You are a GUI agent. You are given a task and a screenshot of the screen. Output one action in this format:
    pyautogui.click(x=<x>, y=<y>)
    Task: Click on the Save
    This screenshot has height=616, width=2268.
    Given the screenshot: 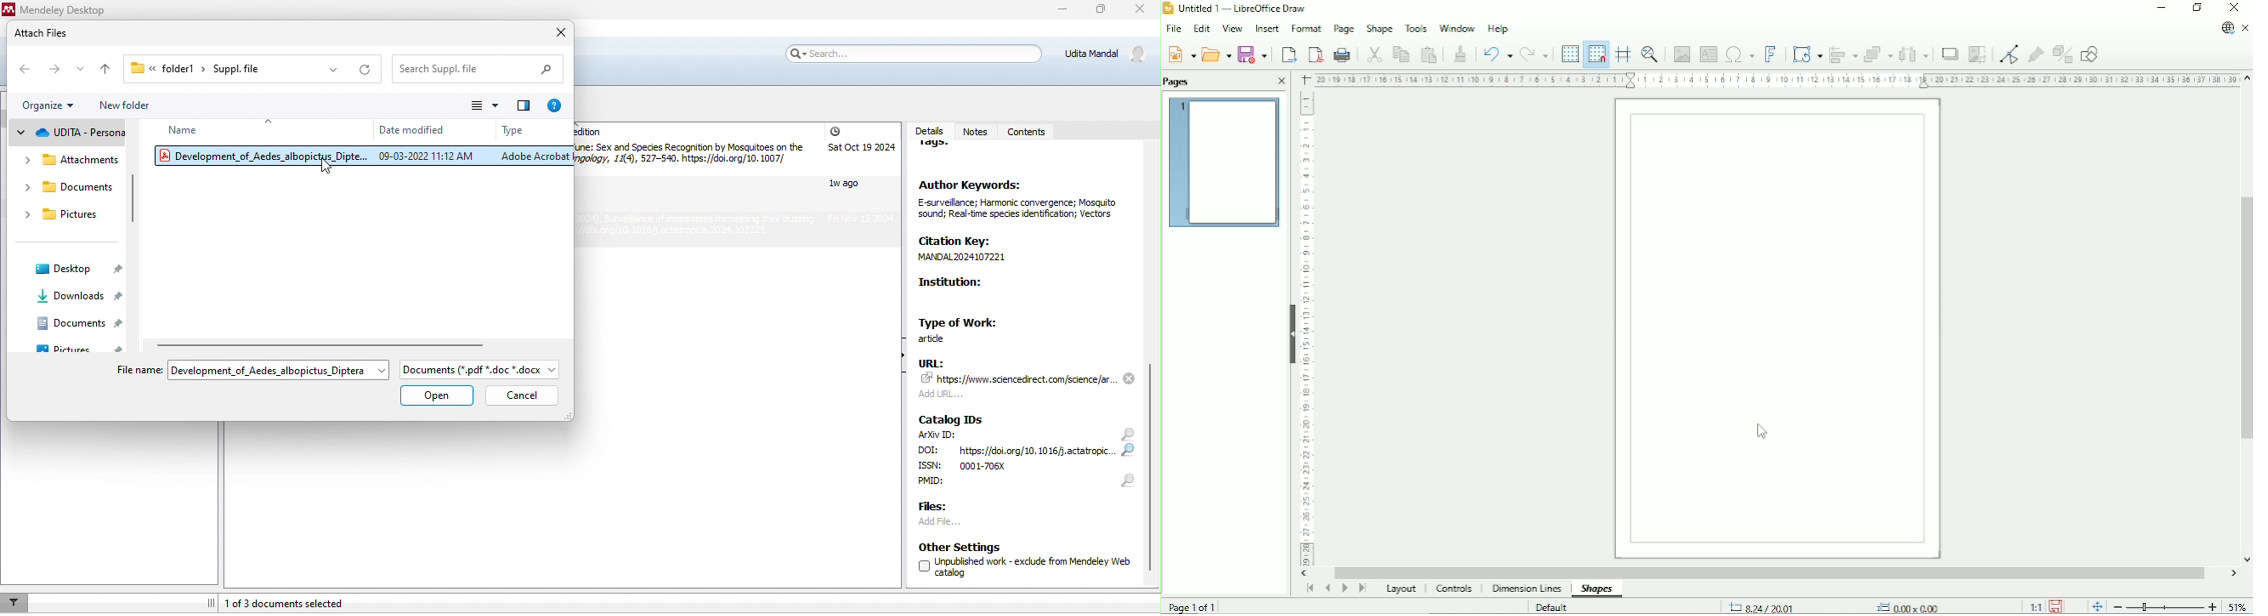 What is the action you would take?
    pyautogui.click(x=2056, y=606)
    